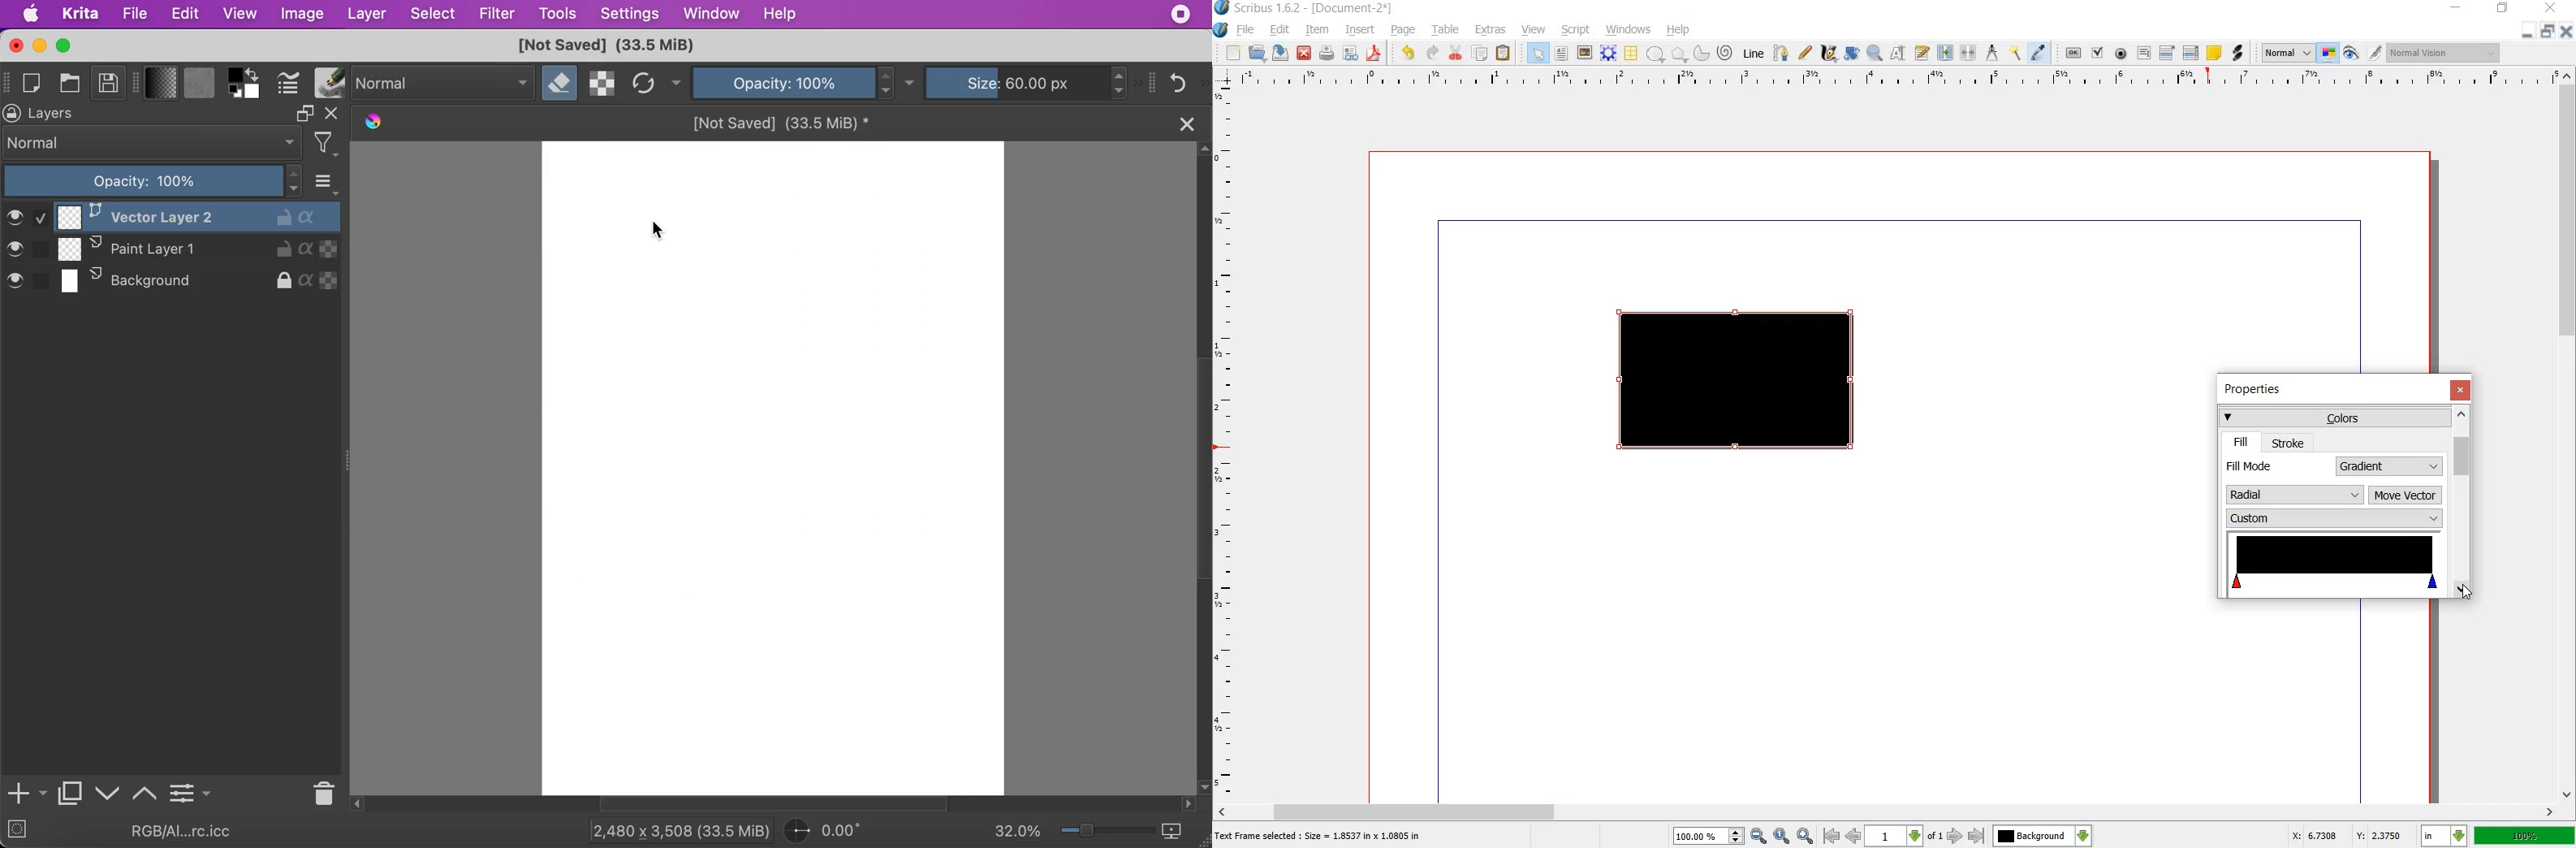 This screenshot has width=2576, height=868. Describe the element at coordinates (334, 115) in the screenshot. I see `close docker` at that location.